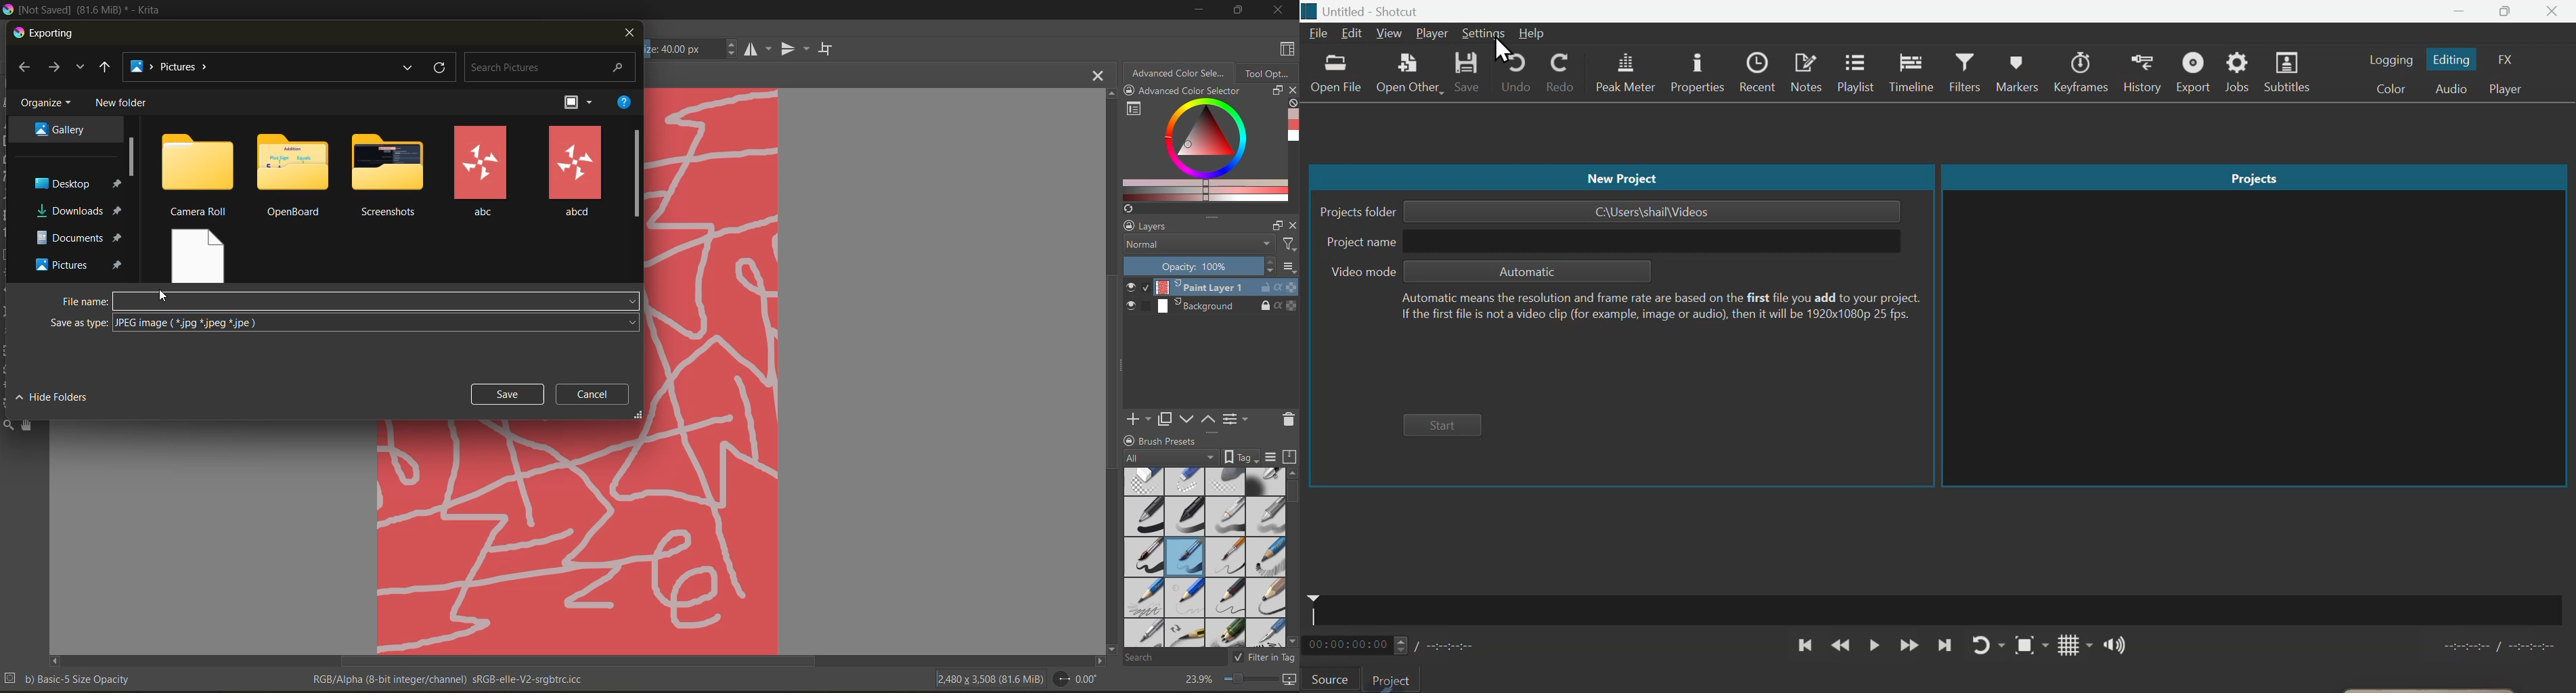 This screenshot has height=700, width=2576. What do you see at coordinates (624, 102) in the screenshot?
I see `help` at bounding box center [624, 102].